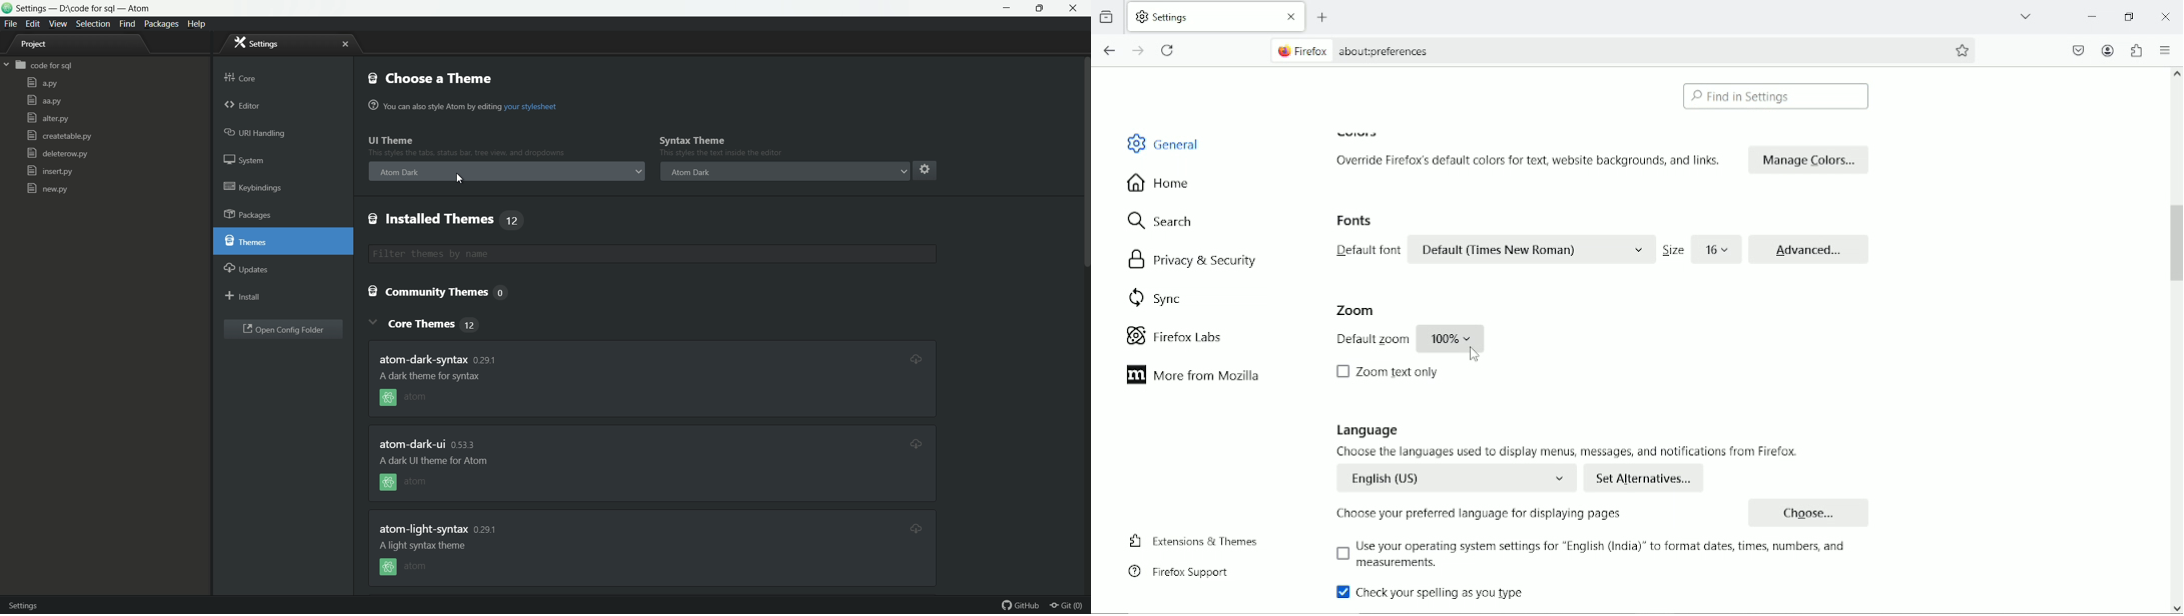  What do you see at coordinates (1962, 51) in the screenshot?
I see `bookmark this page` at bounding box center [1962, 51].